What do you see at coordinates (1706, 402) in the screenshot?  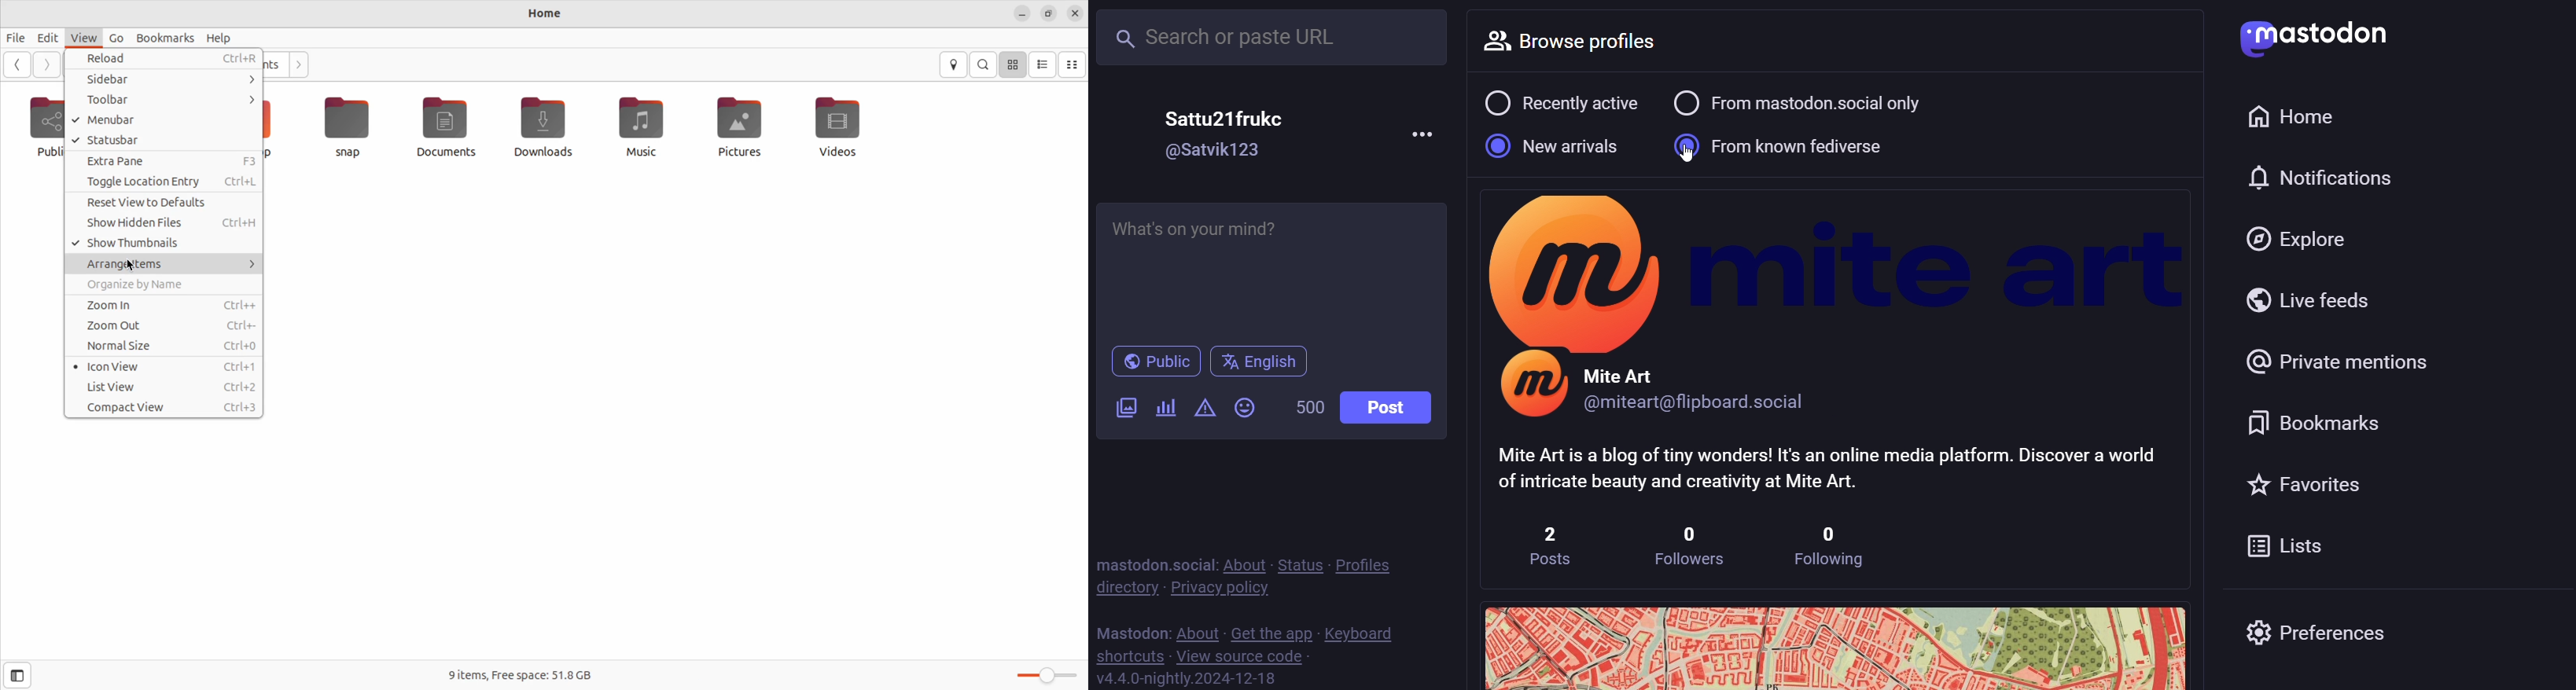 I see `@miteart@flipboard.social` at bounding box center [1706, 402].